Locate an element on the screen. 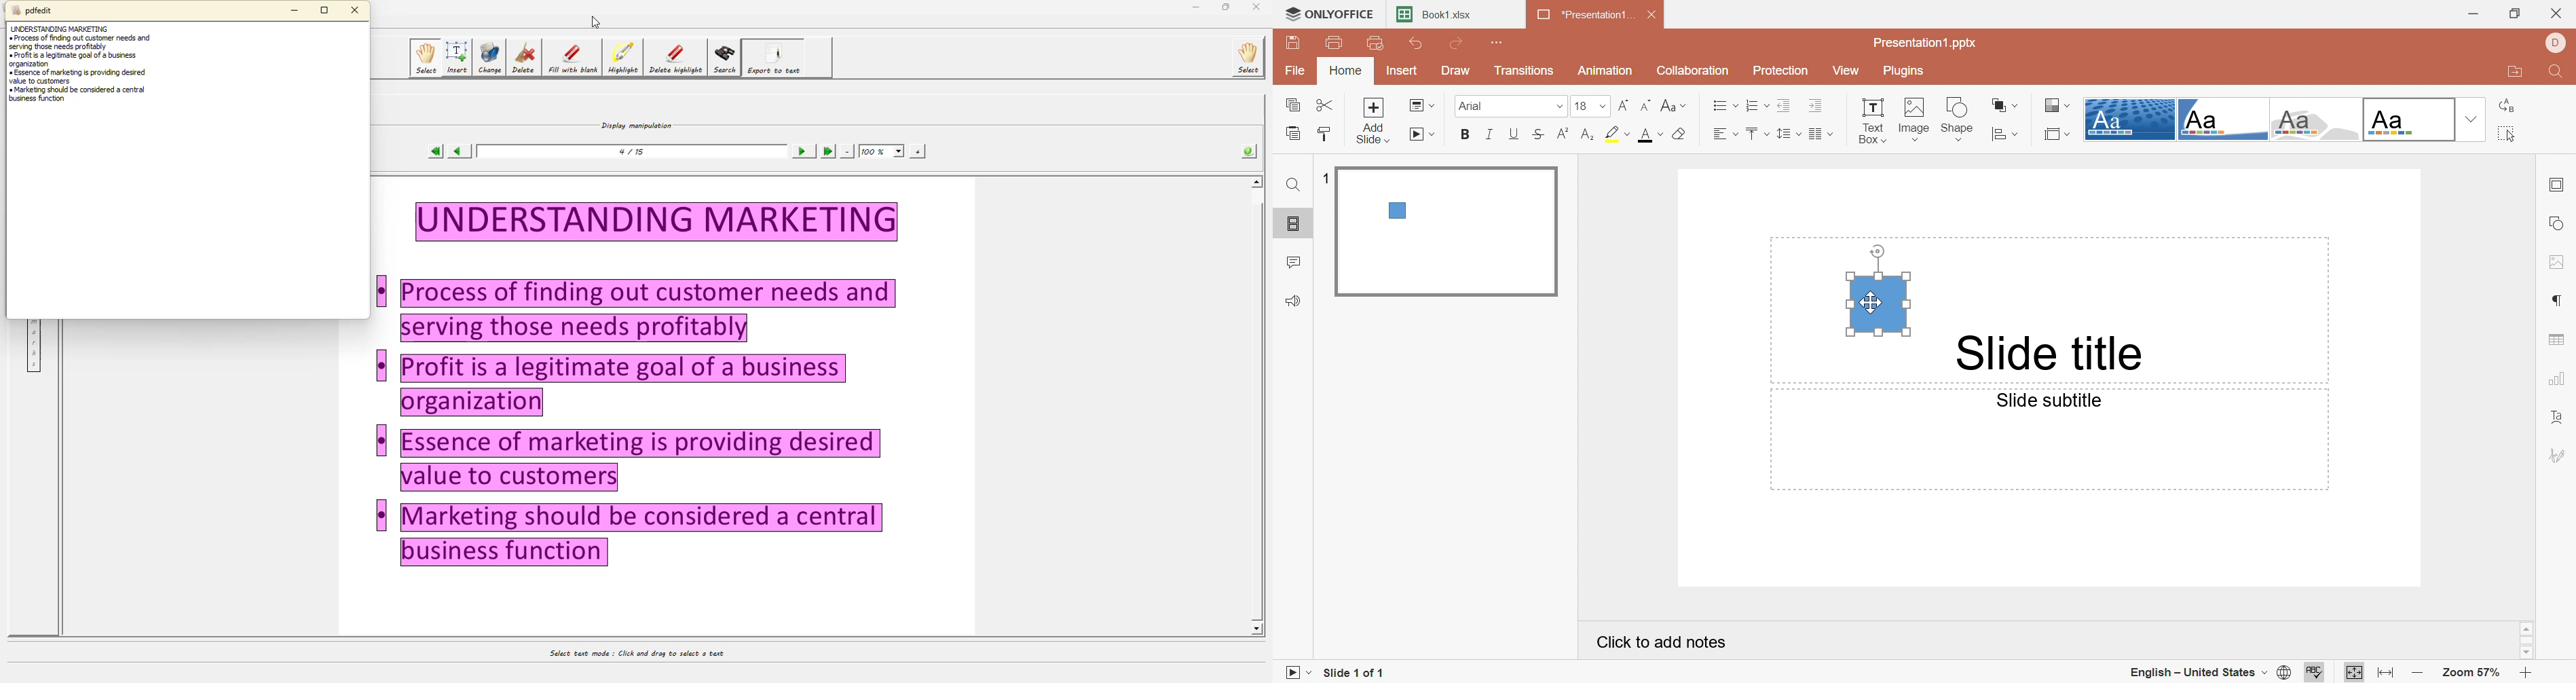 Image resolution: width=2576 pixels, height=700 pixels. Slide subtitle is located at coordinates (2055, 402).